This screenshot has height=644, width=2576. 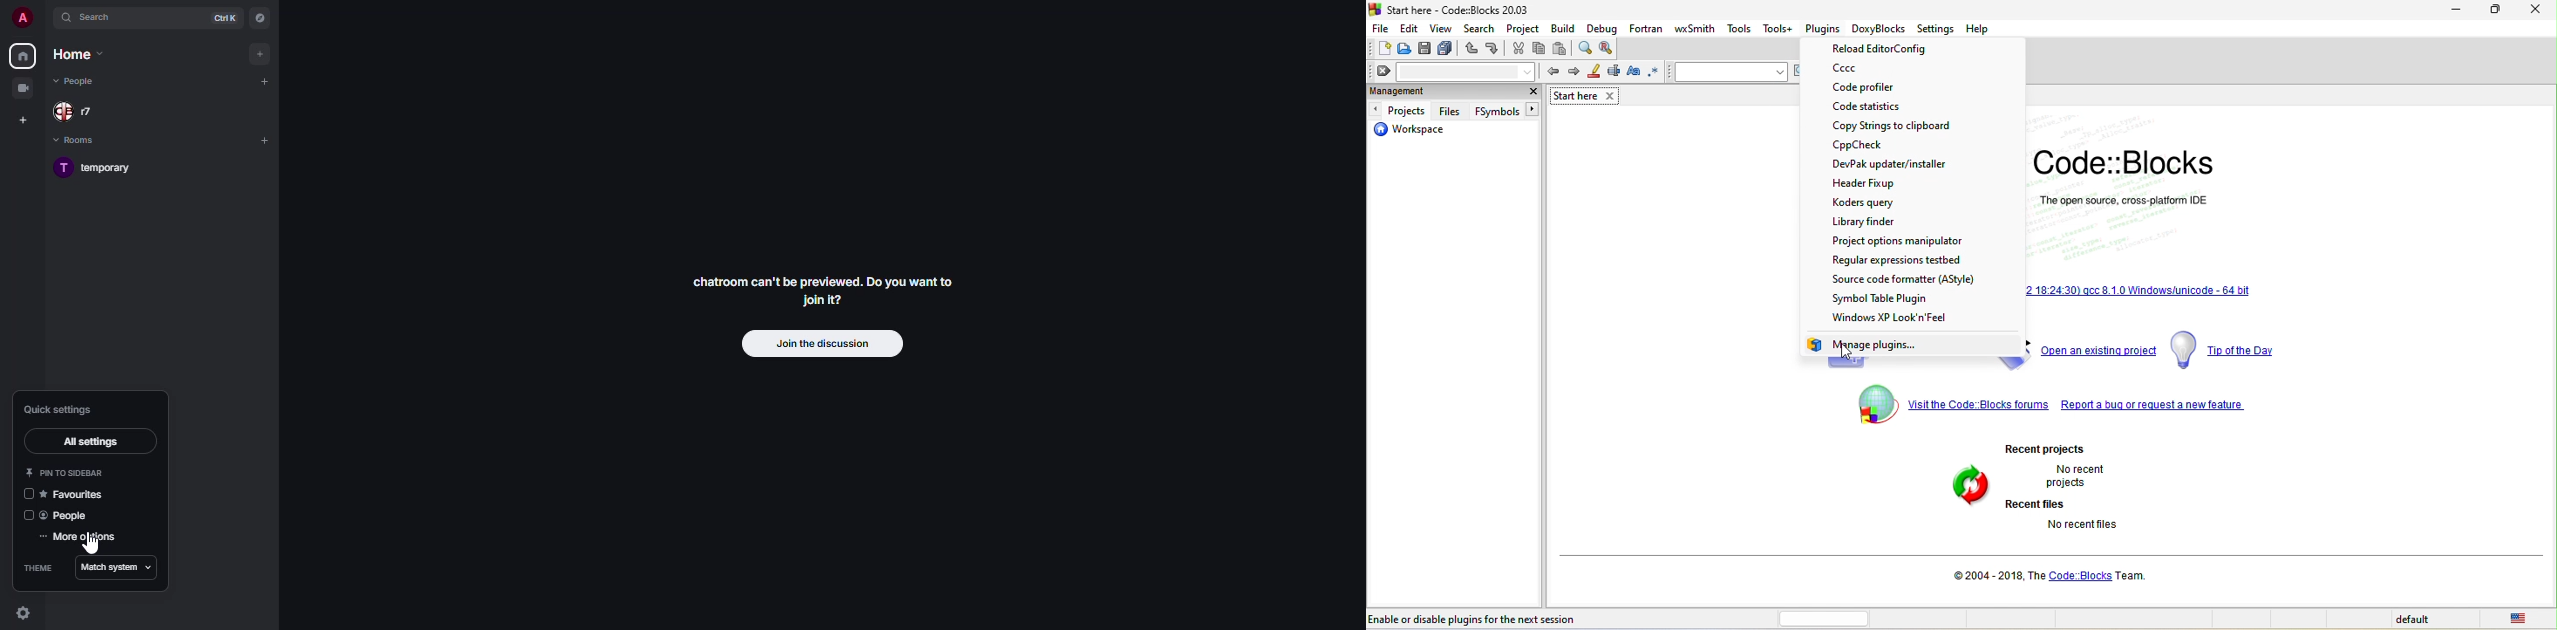 I want to click on reload editor config, so click(x=1899, y=50).